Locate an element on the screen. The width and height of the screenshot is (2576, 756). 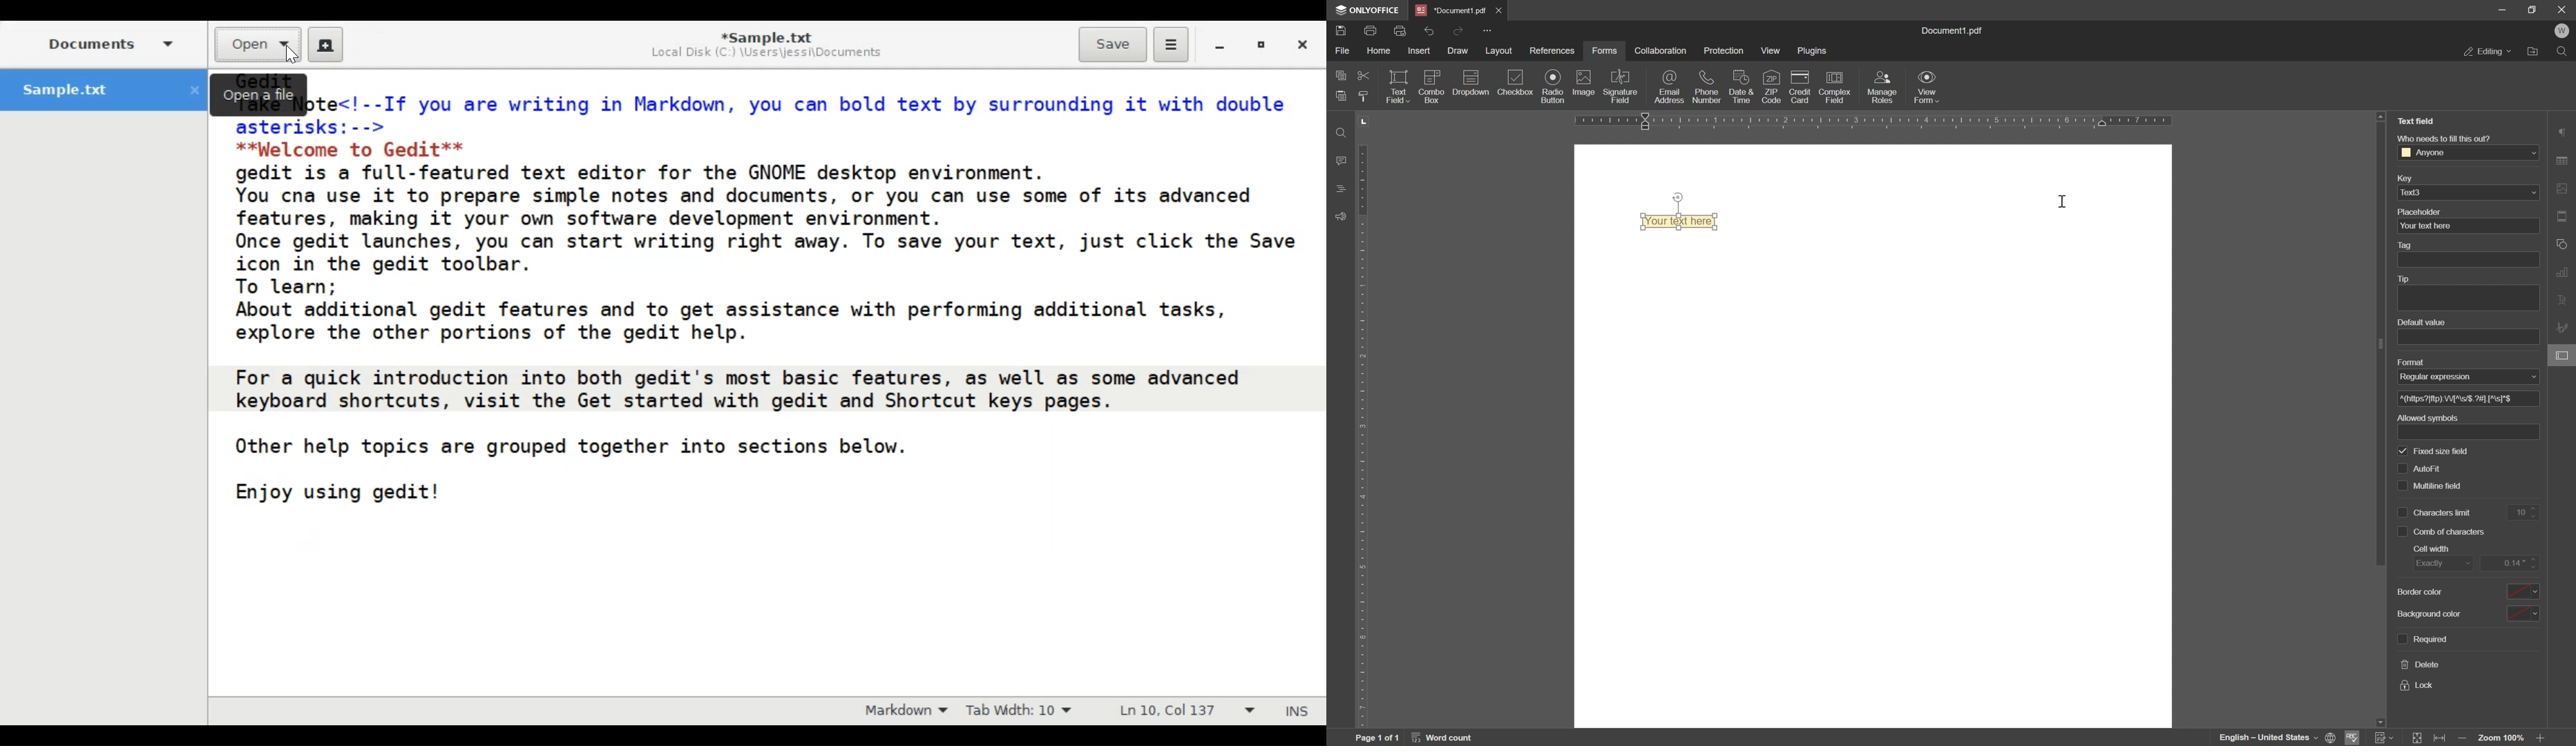
print is located at coordinates (1372, 31).